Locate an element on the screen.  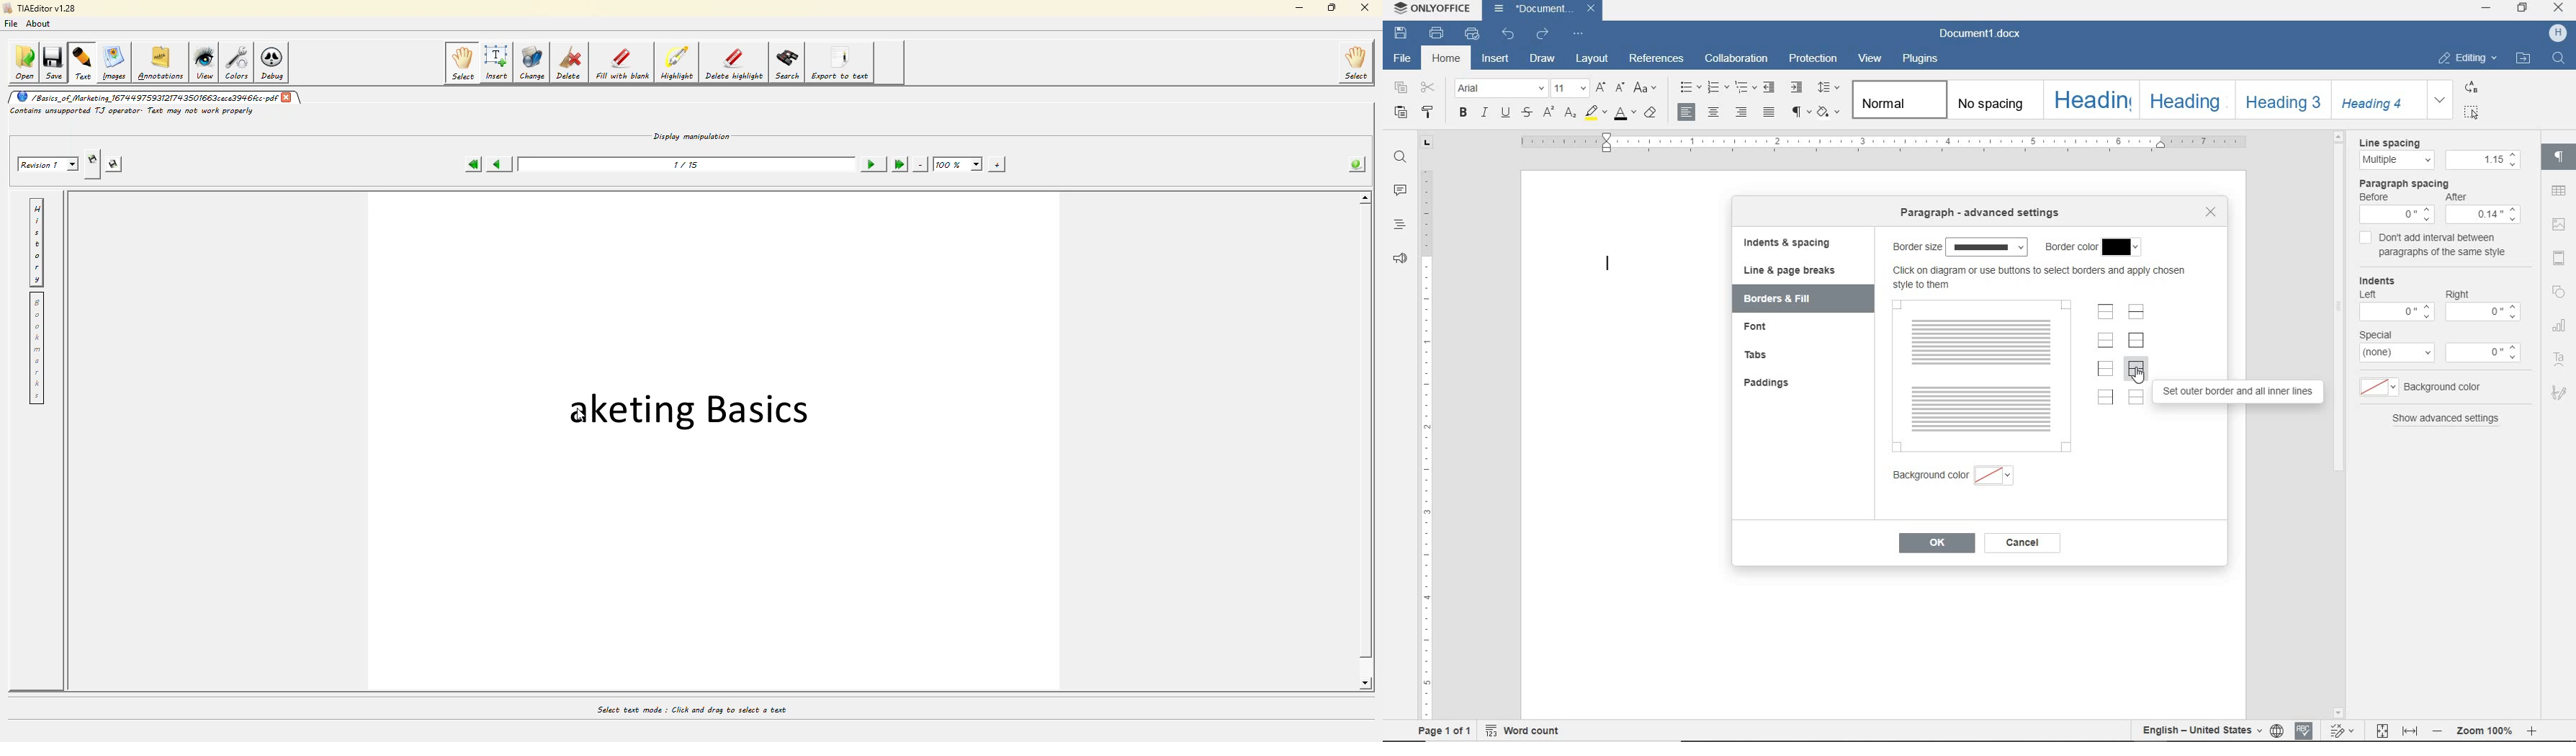
page 1 of 1 is located at coordinates (1443, 733).